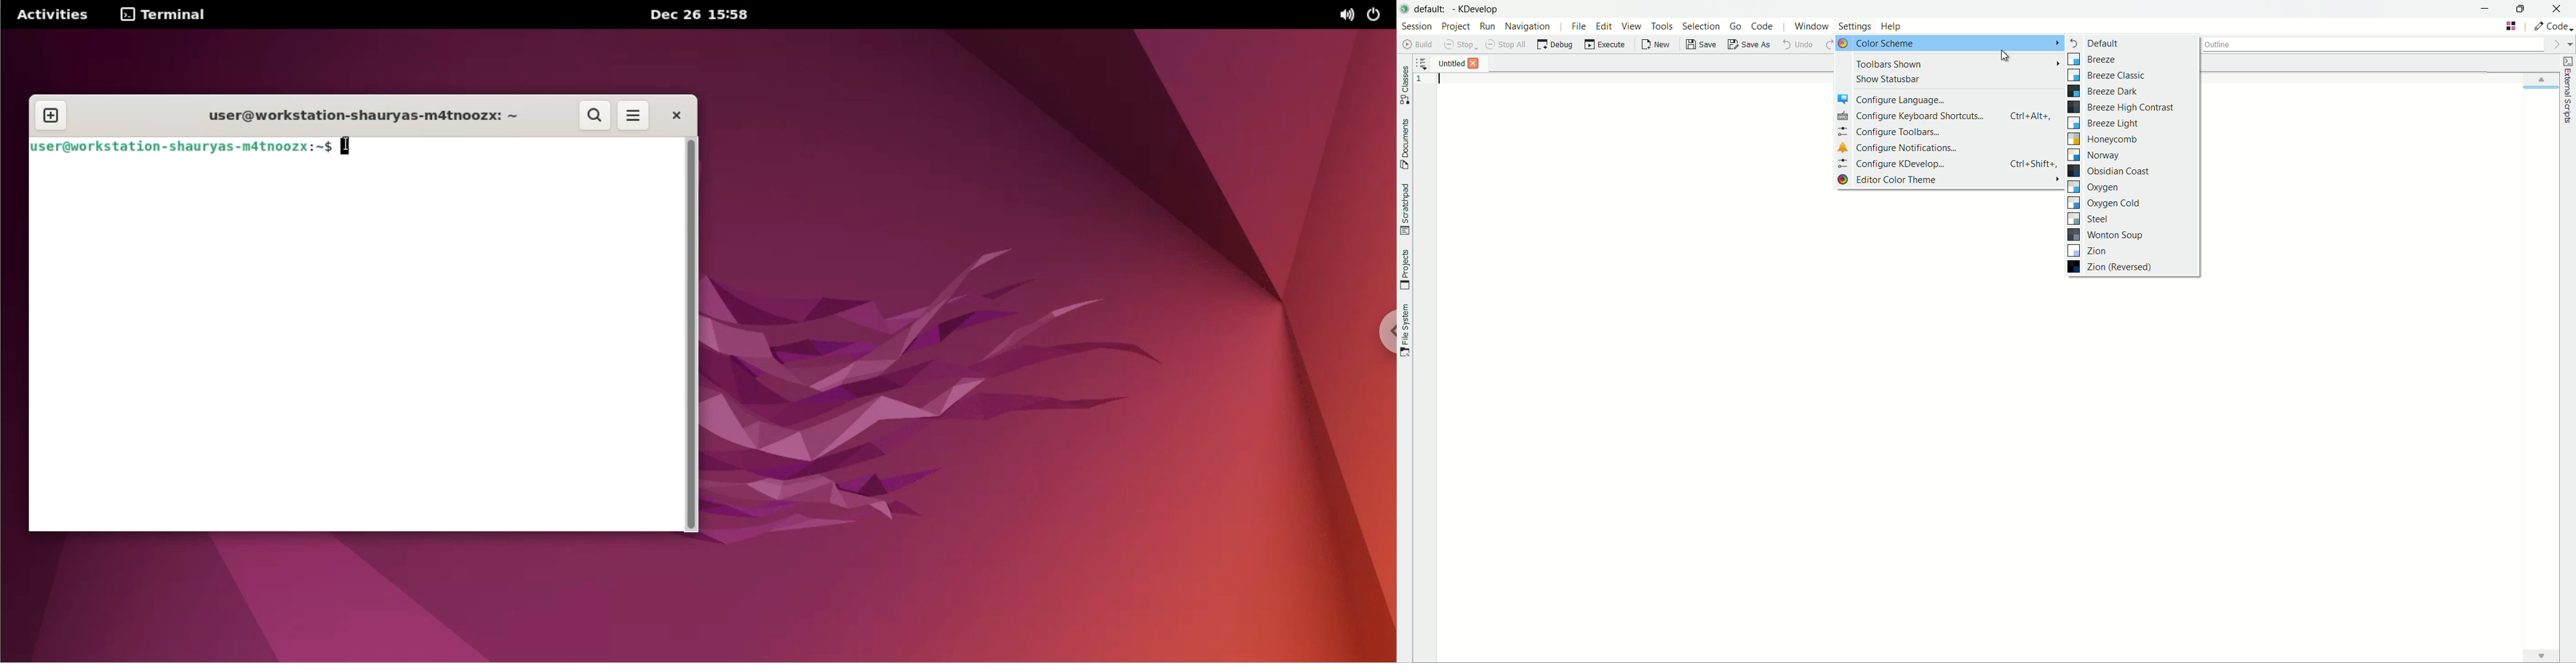 Image resolution: width=2576 pixels, height=672 pixels. Describe the element at coordinates (1424, 80) in the screenshot. I see `1` at that location.